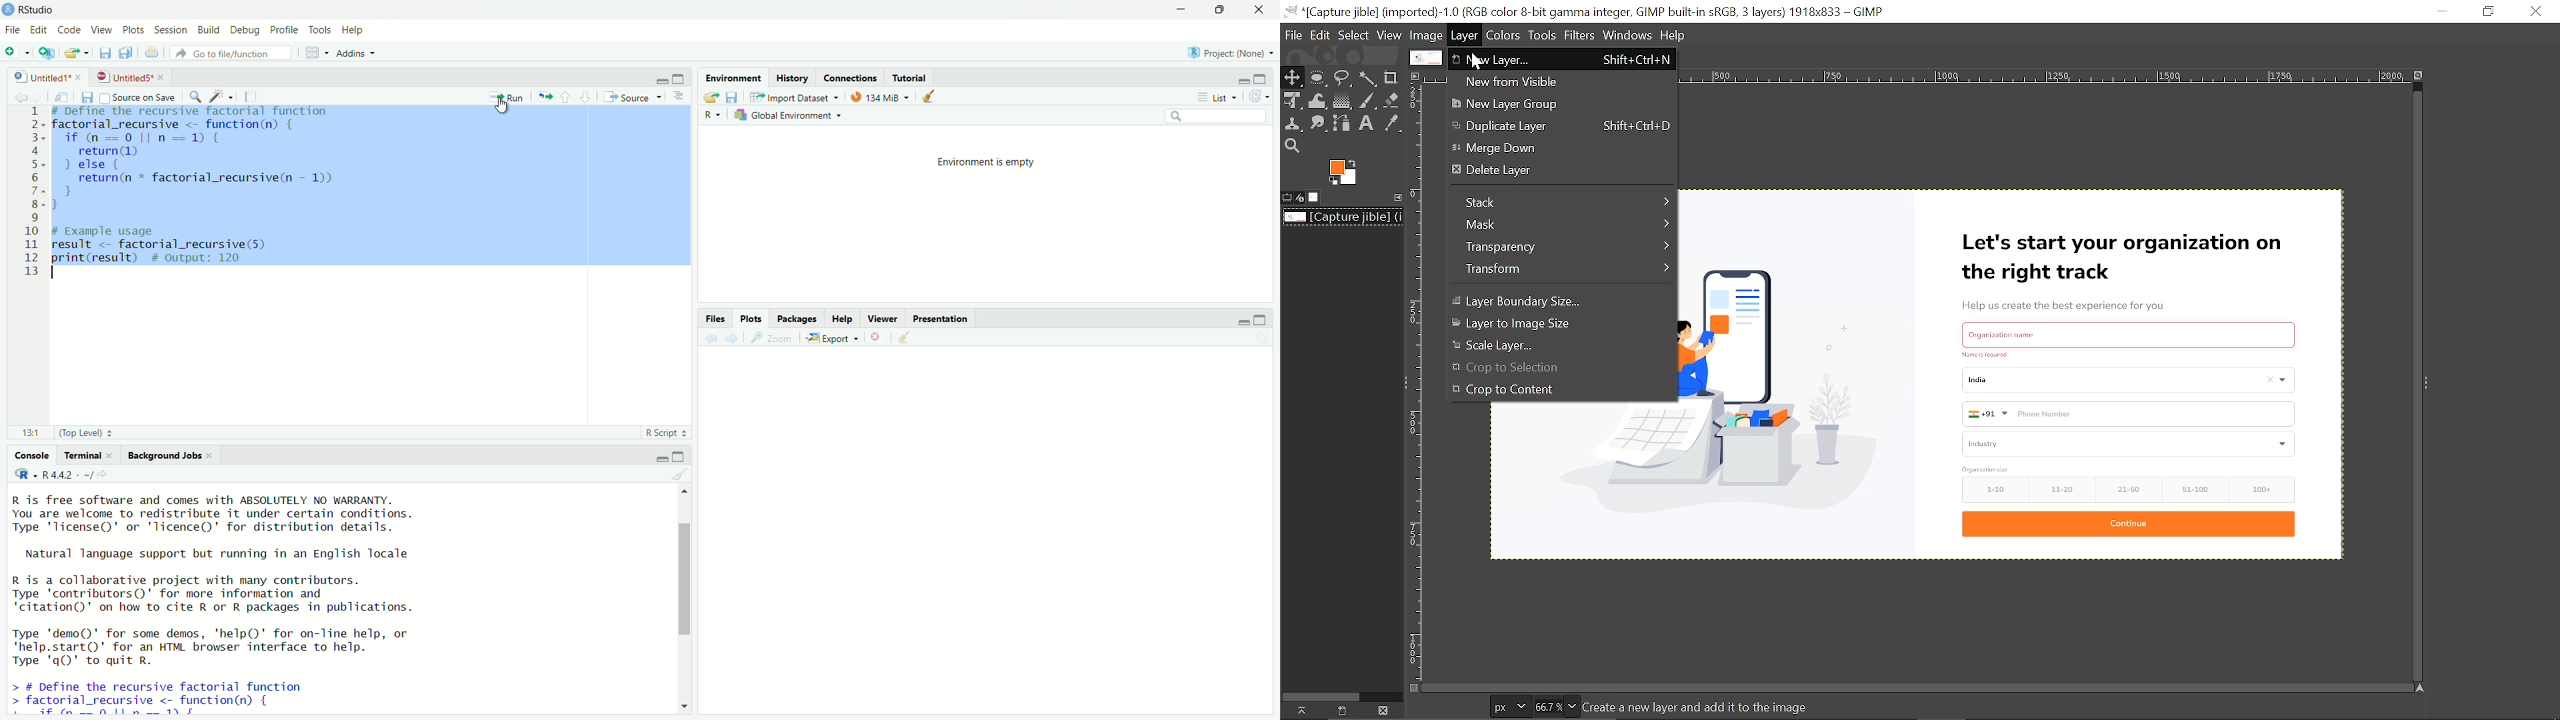  Describe the element at coordinates (941, 317) in the screenshot. I see `Presentation` at that location.